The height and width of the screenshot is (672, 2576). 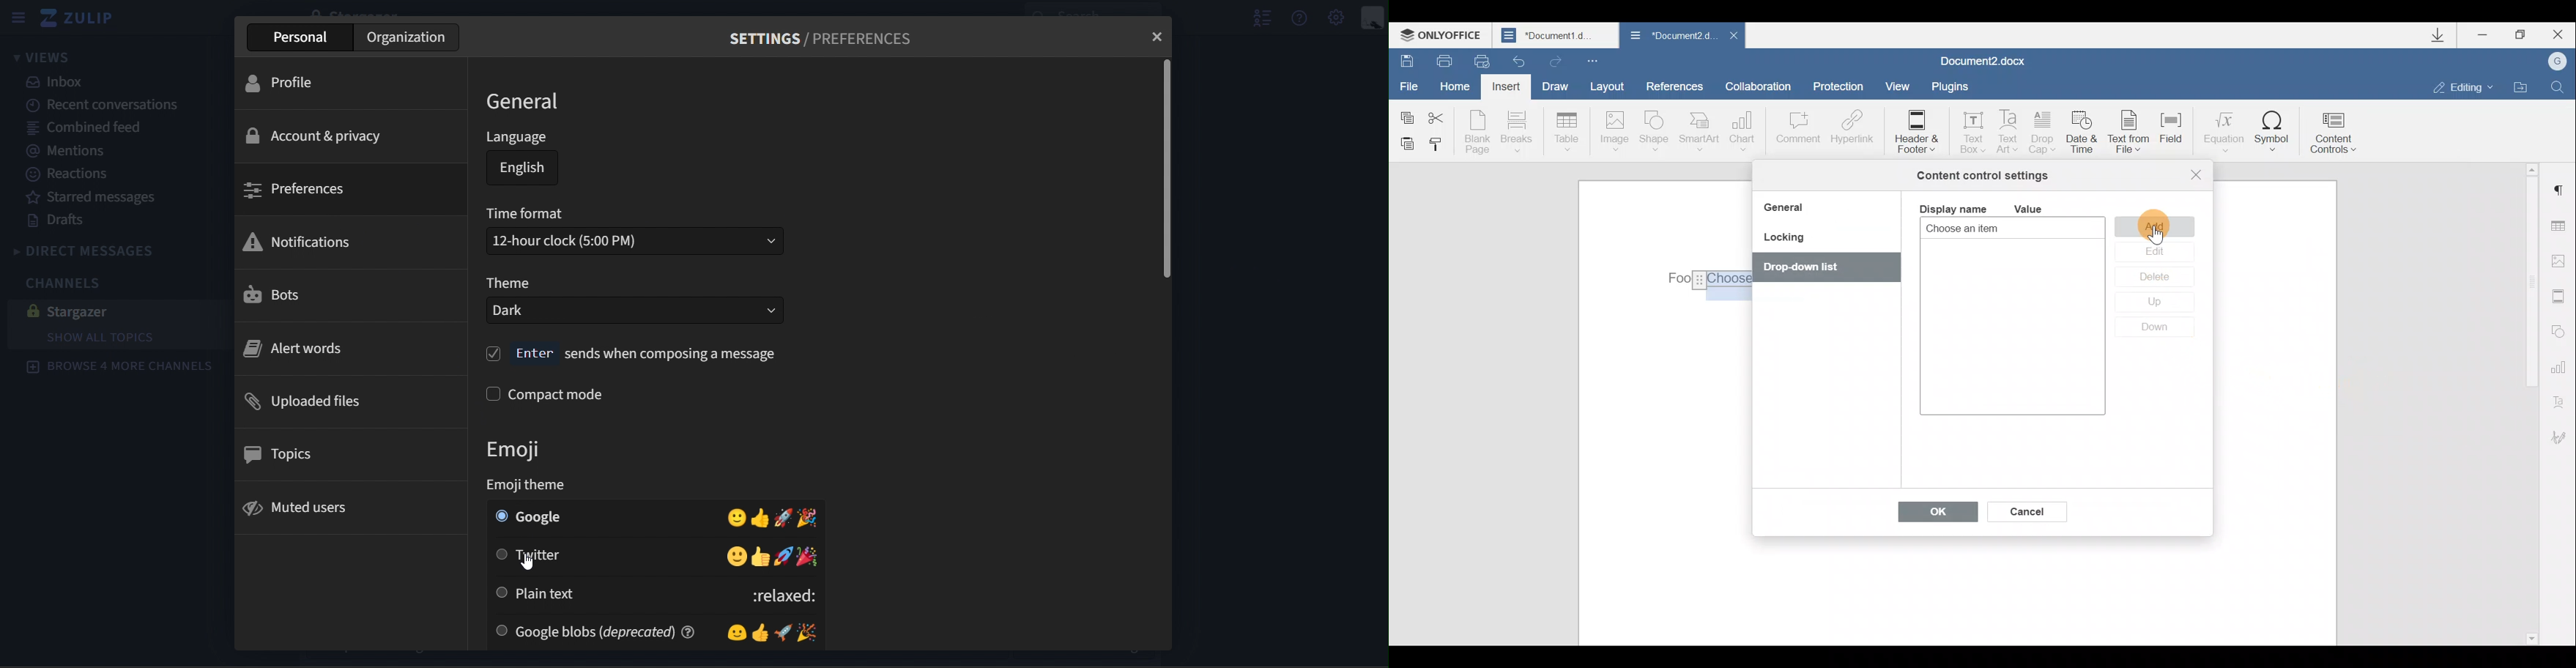 What do you see at coordinates (1480, 62) in the screenshot?
I see `Quick print` at bounding box center [1480, 62].